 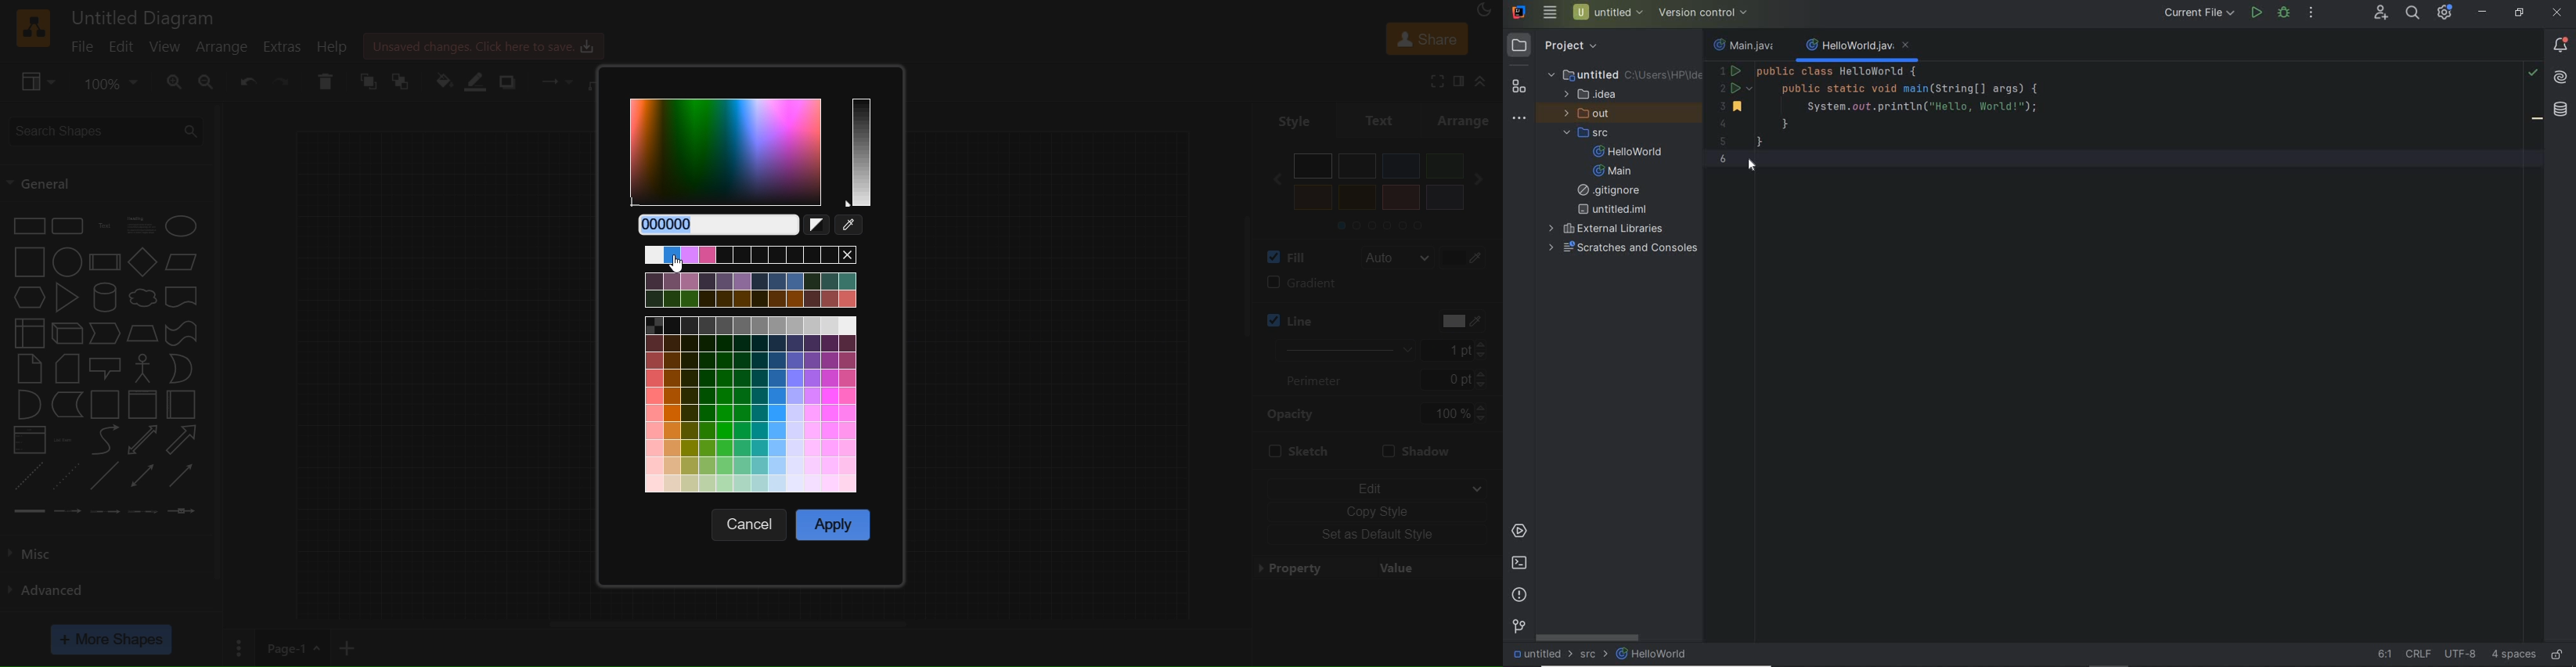 What do you see at coordinates (552, 78) in the screenshot?
I see `connection` at bounding box center [552, 78].